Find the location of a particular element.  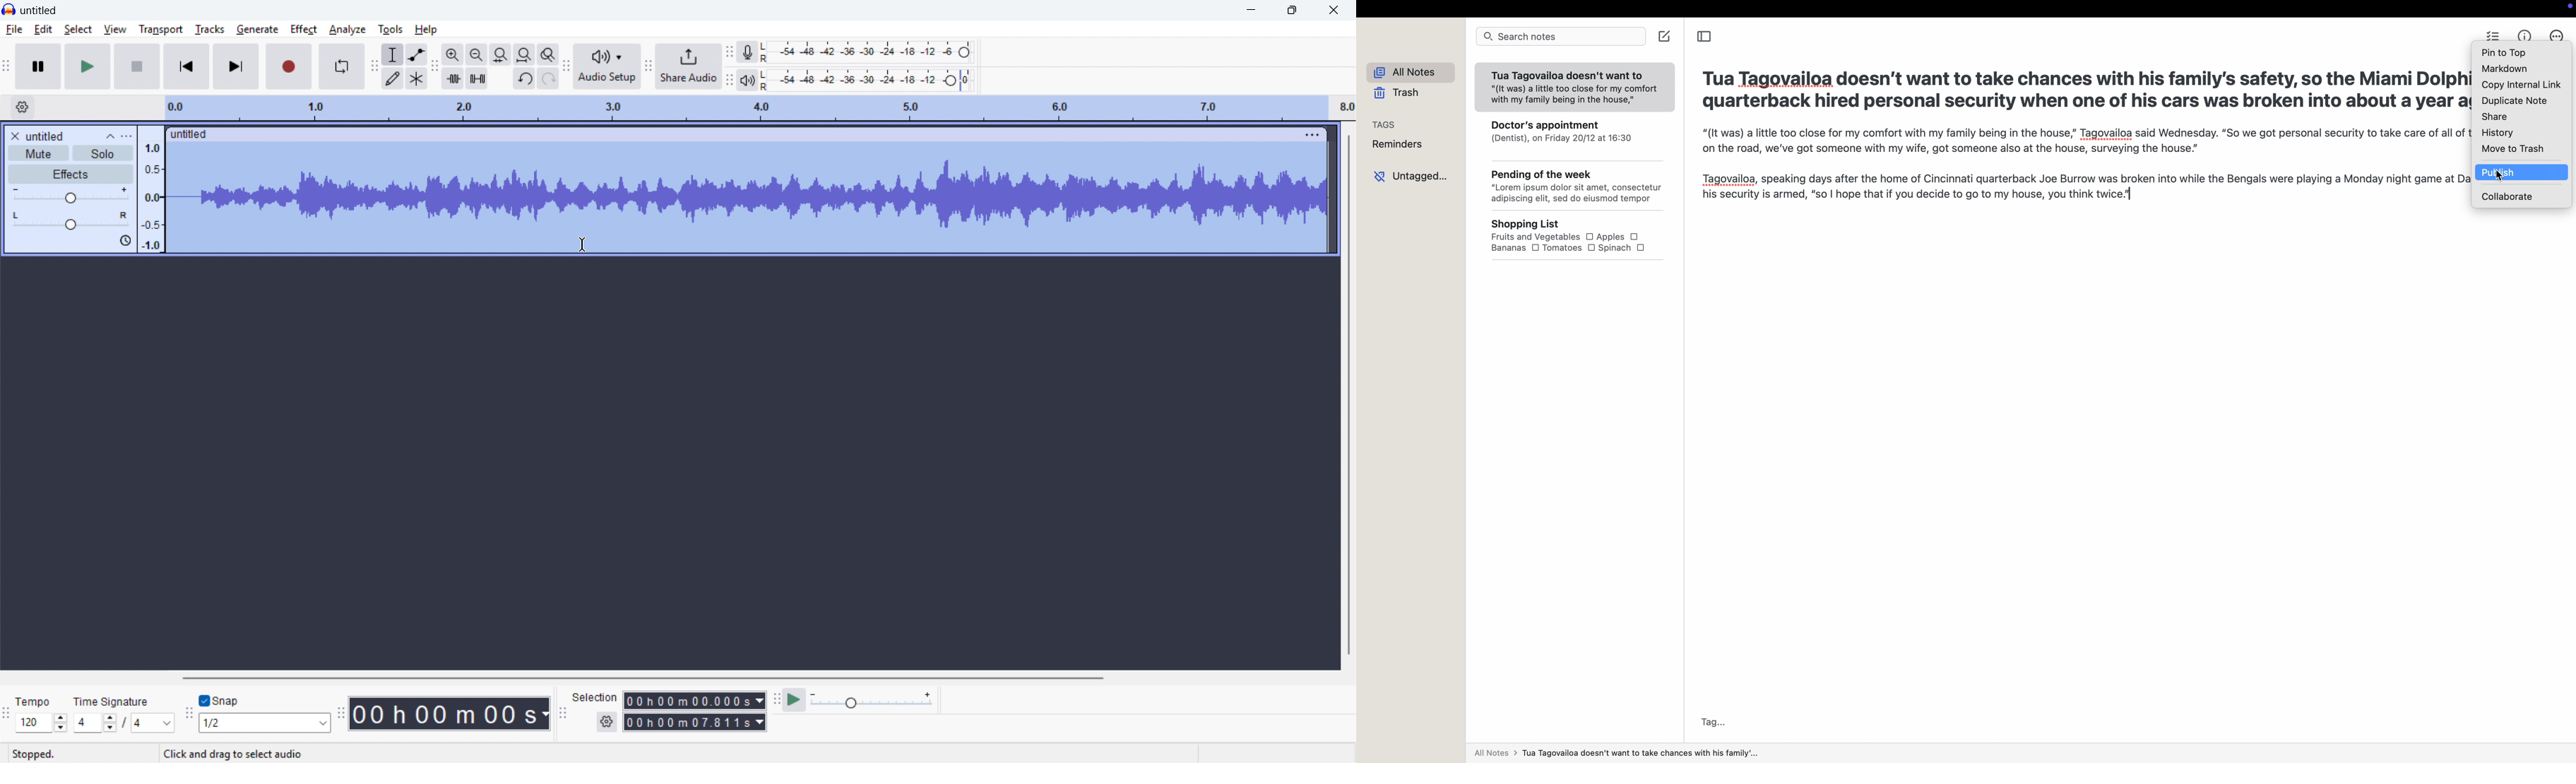

pan: centre is located at coordinates (71, 220).